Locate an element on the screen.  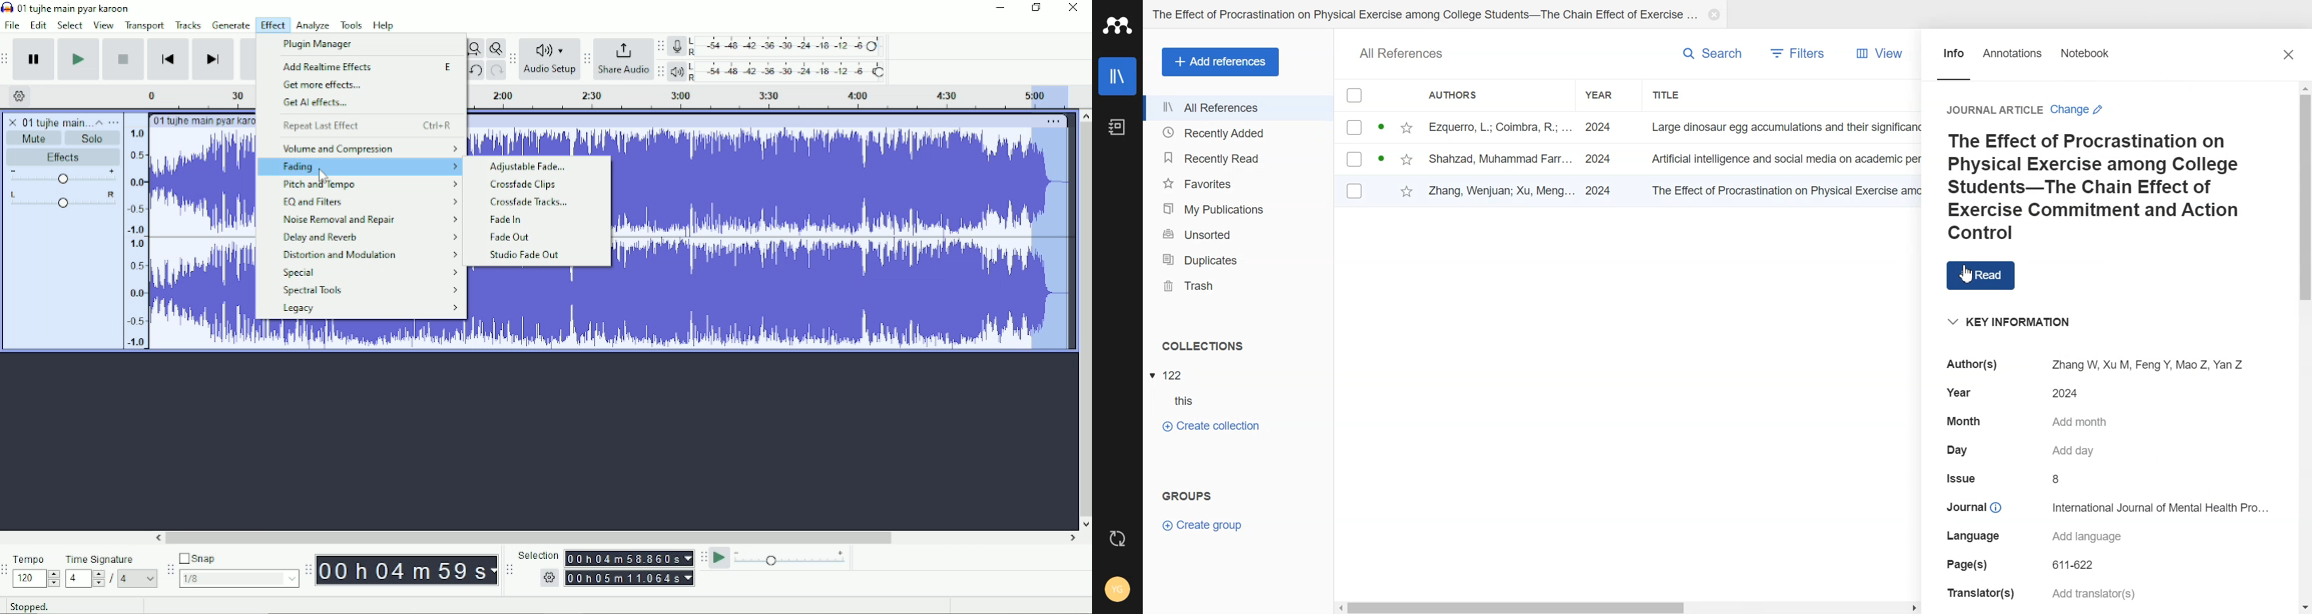
Library is located at coordinates (1117, 76).